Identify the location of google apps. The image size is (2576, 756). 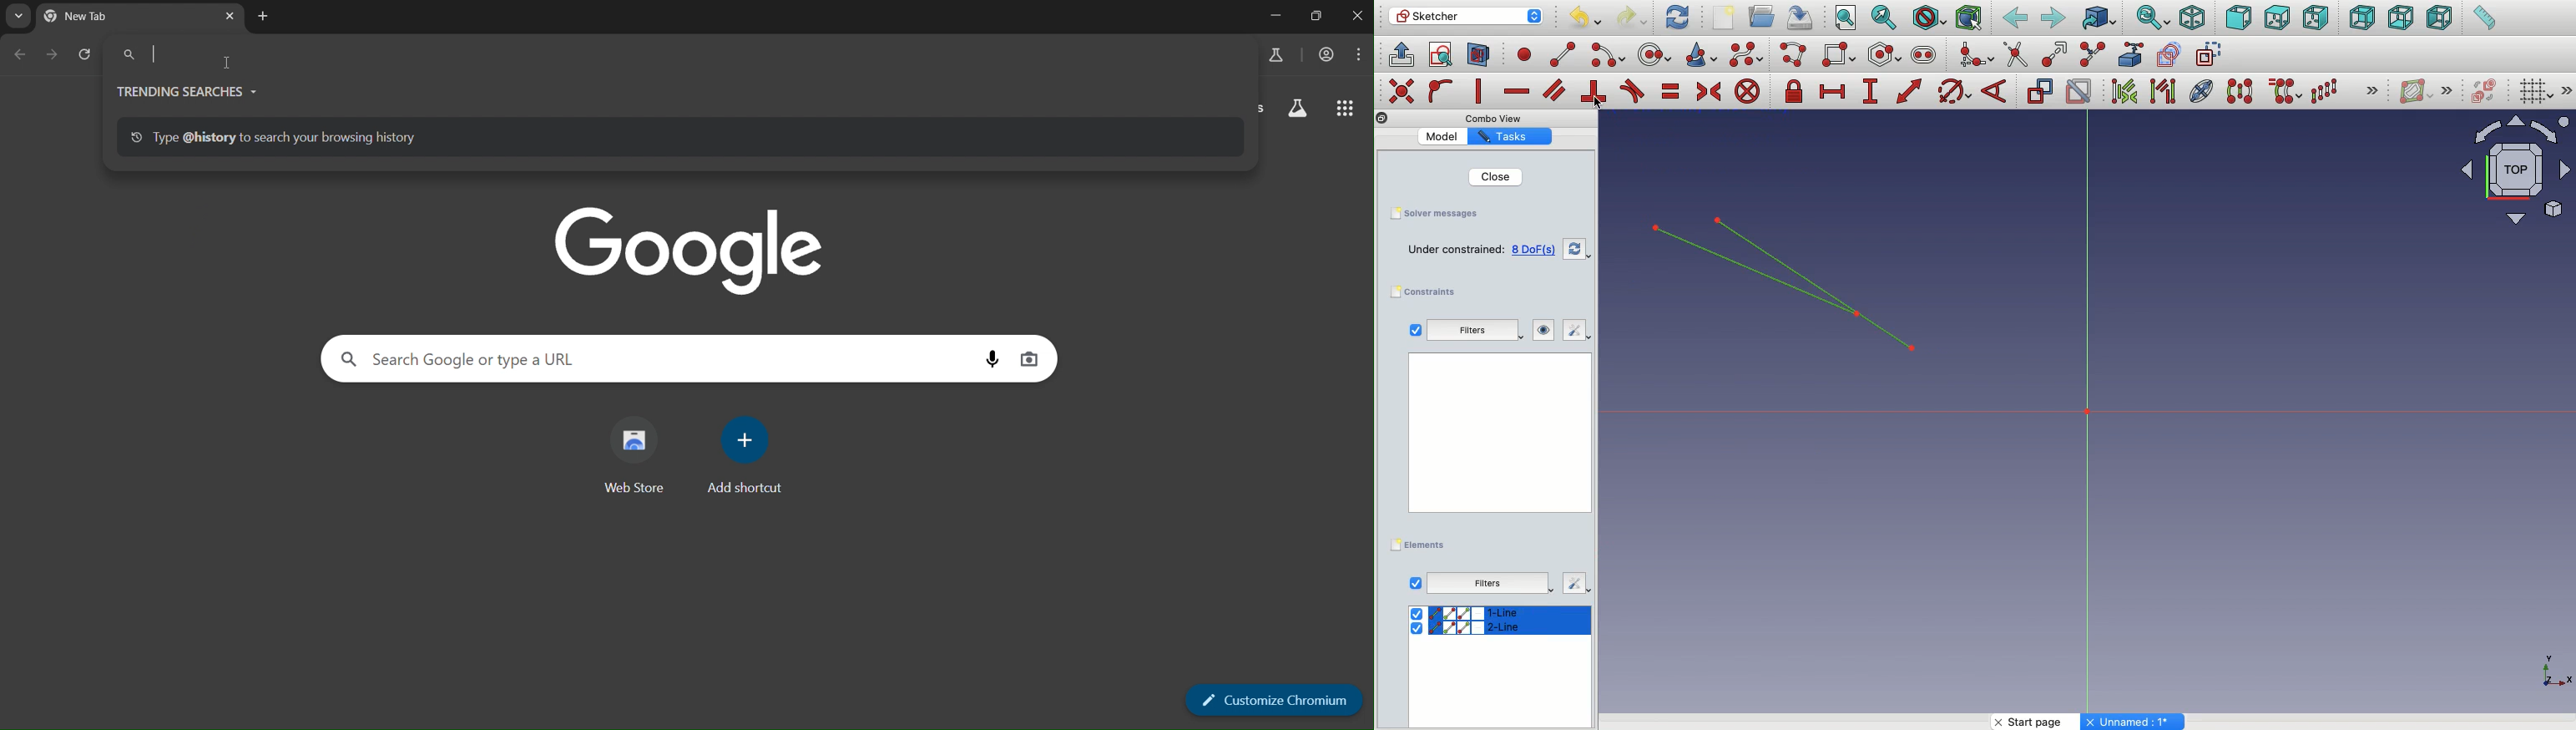
(1344, 106).